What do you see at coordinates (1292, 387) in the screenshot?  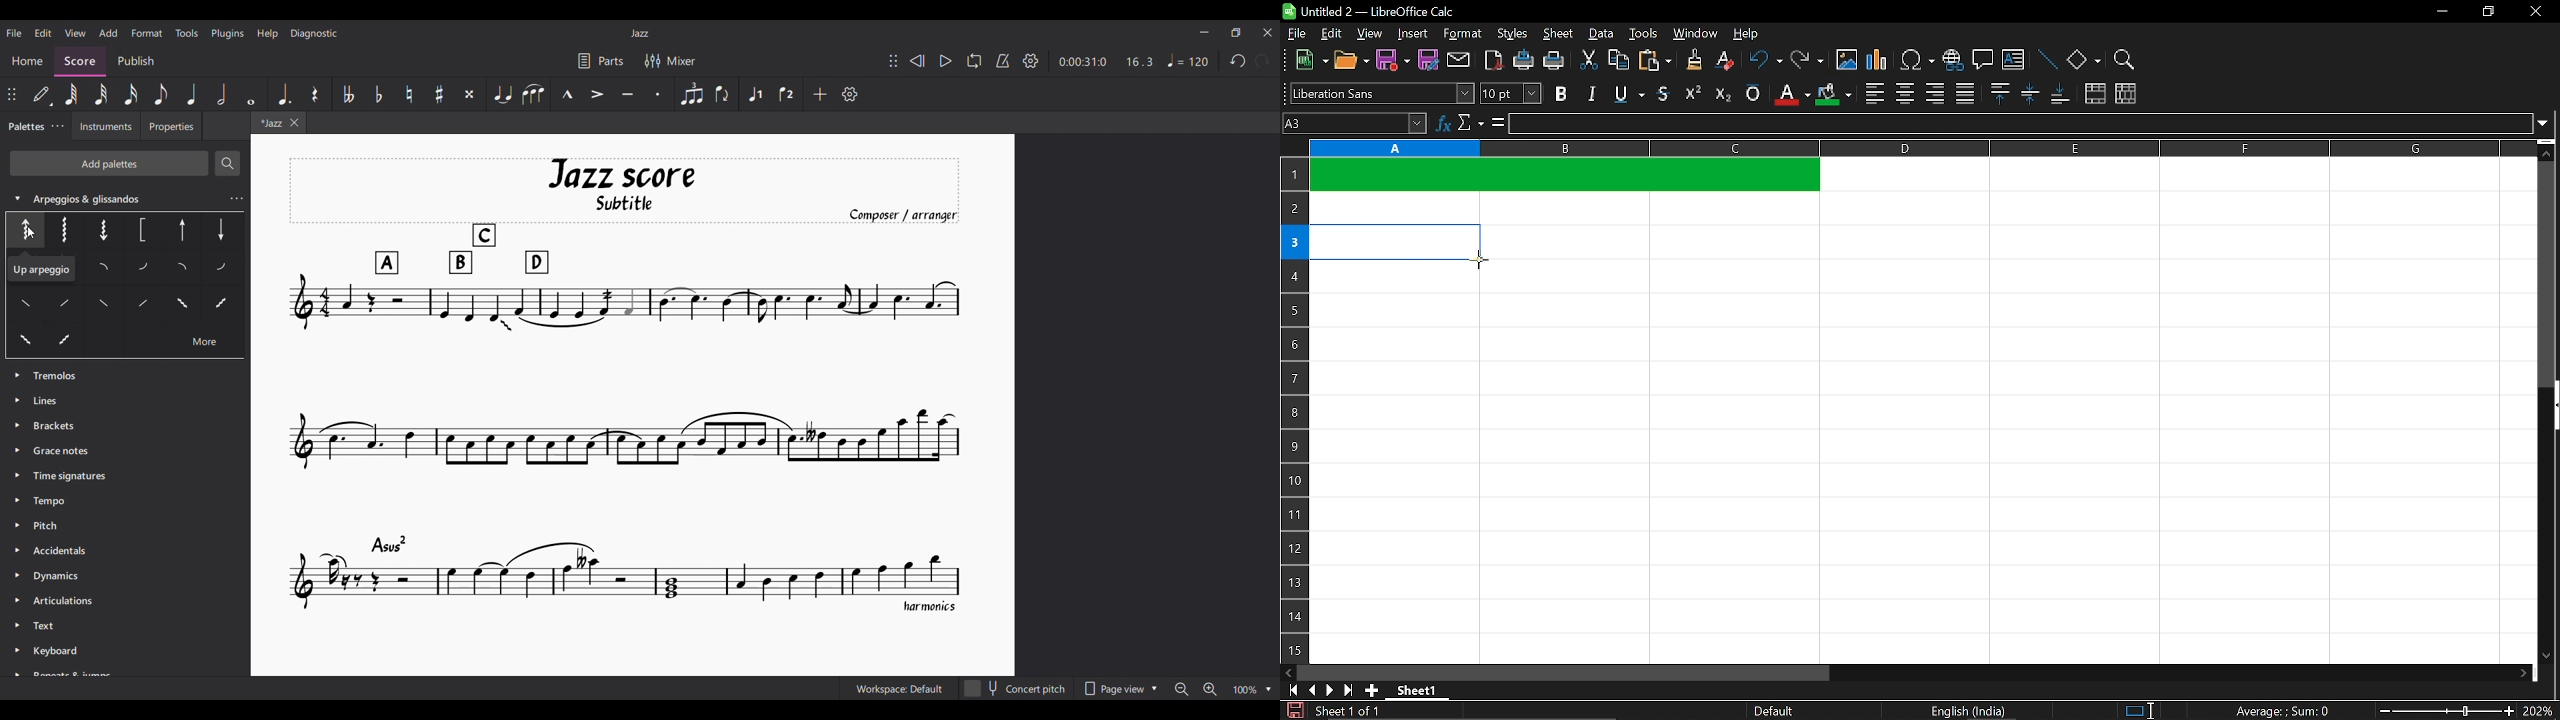 I see `rows` at bounding box center [1292, 387].